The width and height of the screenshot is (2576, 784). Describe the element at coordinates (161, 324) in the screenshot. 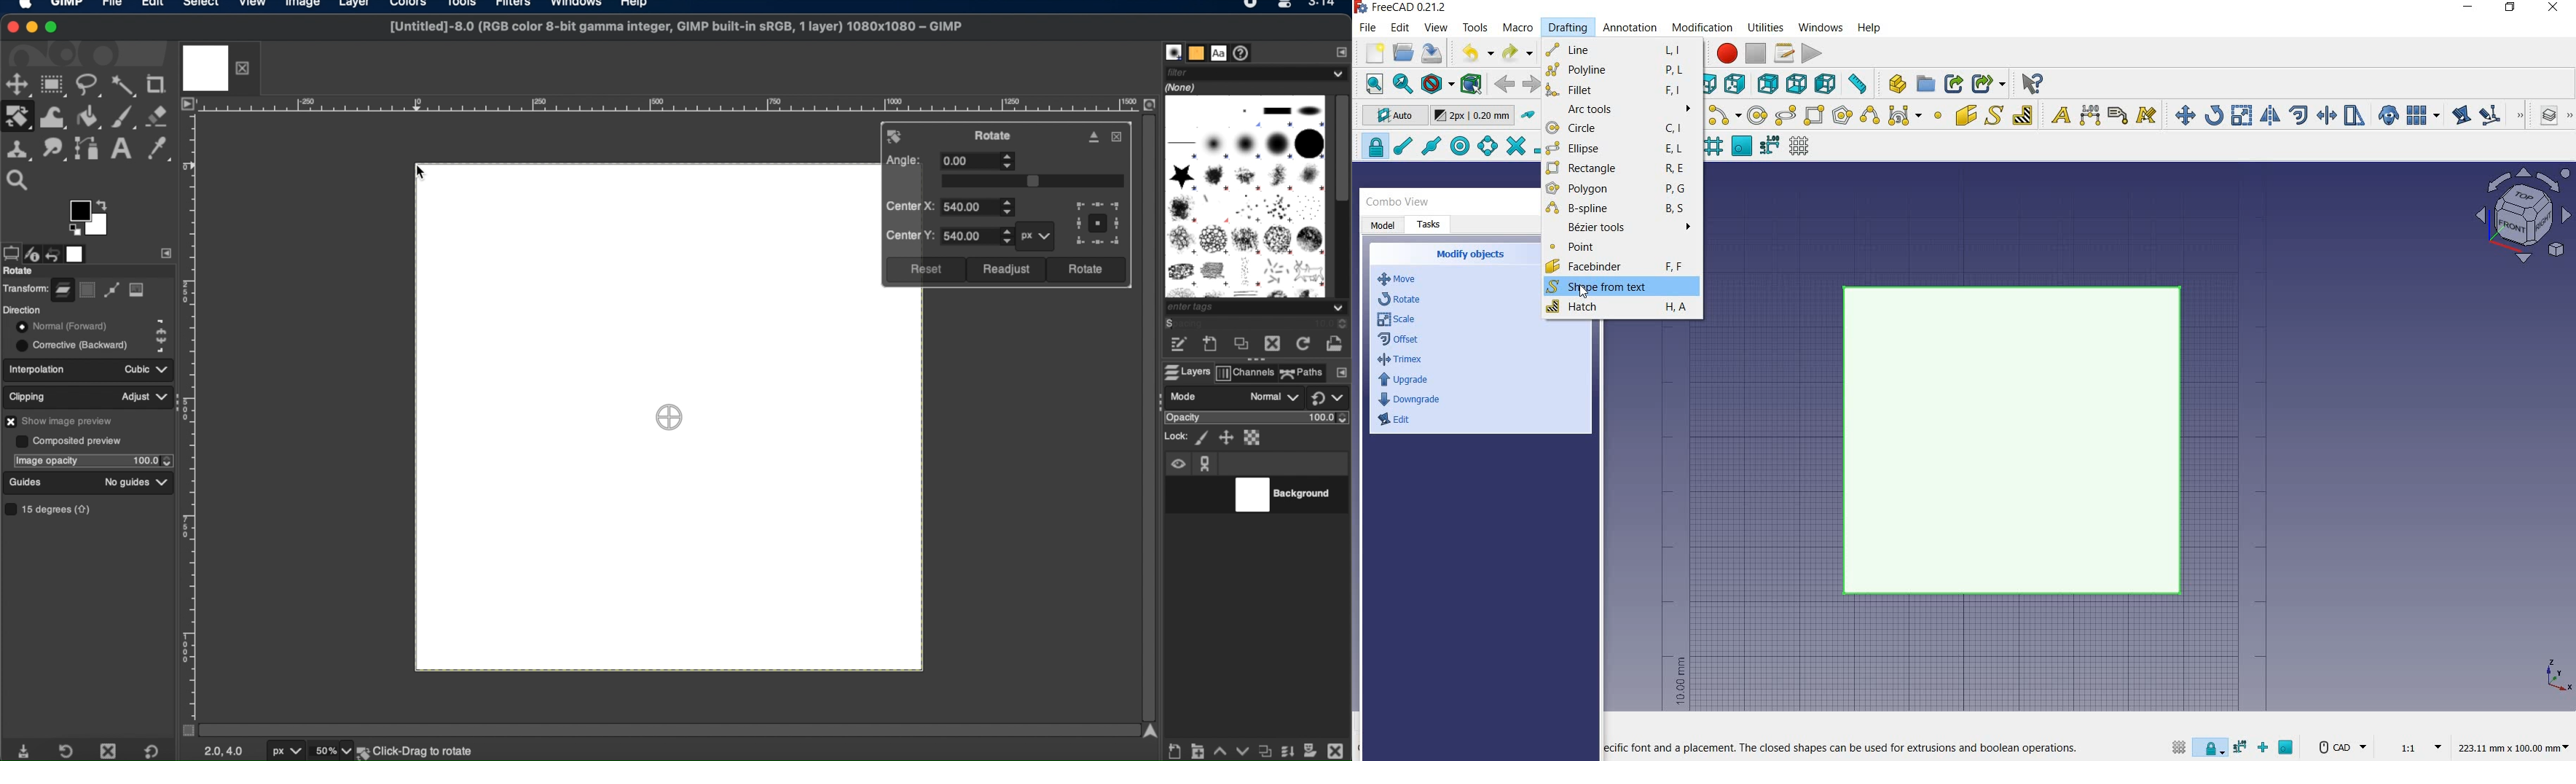

I see `normal forward` at that location.